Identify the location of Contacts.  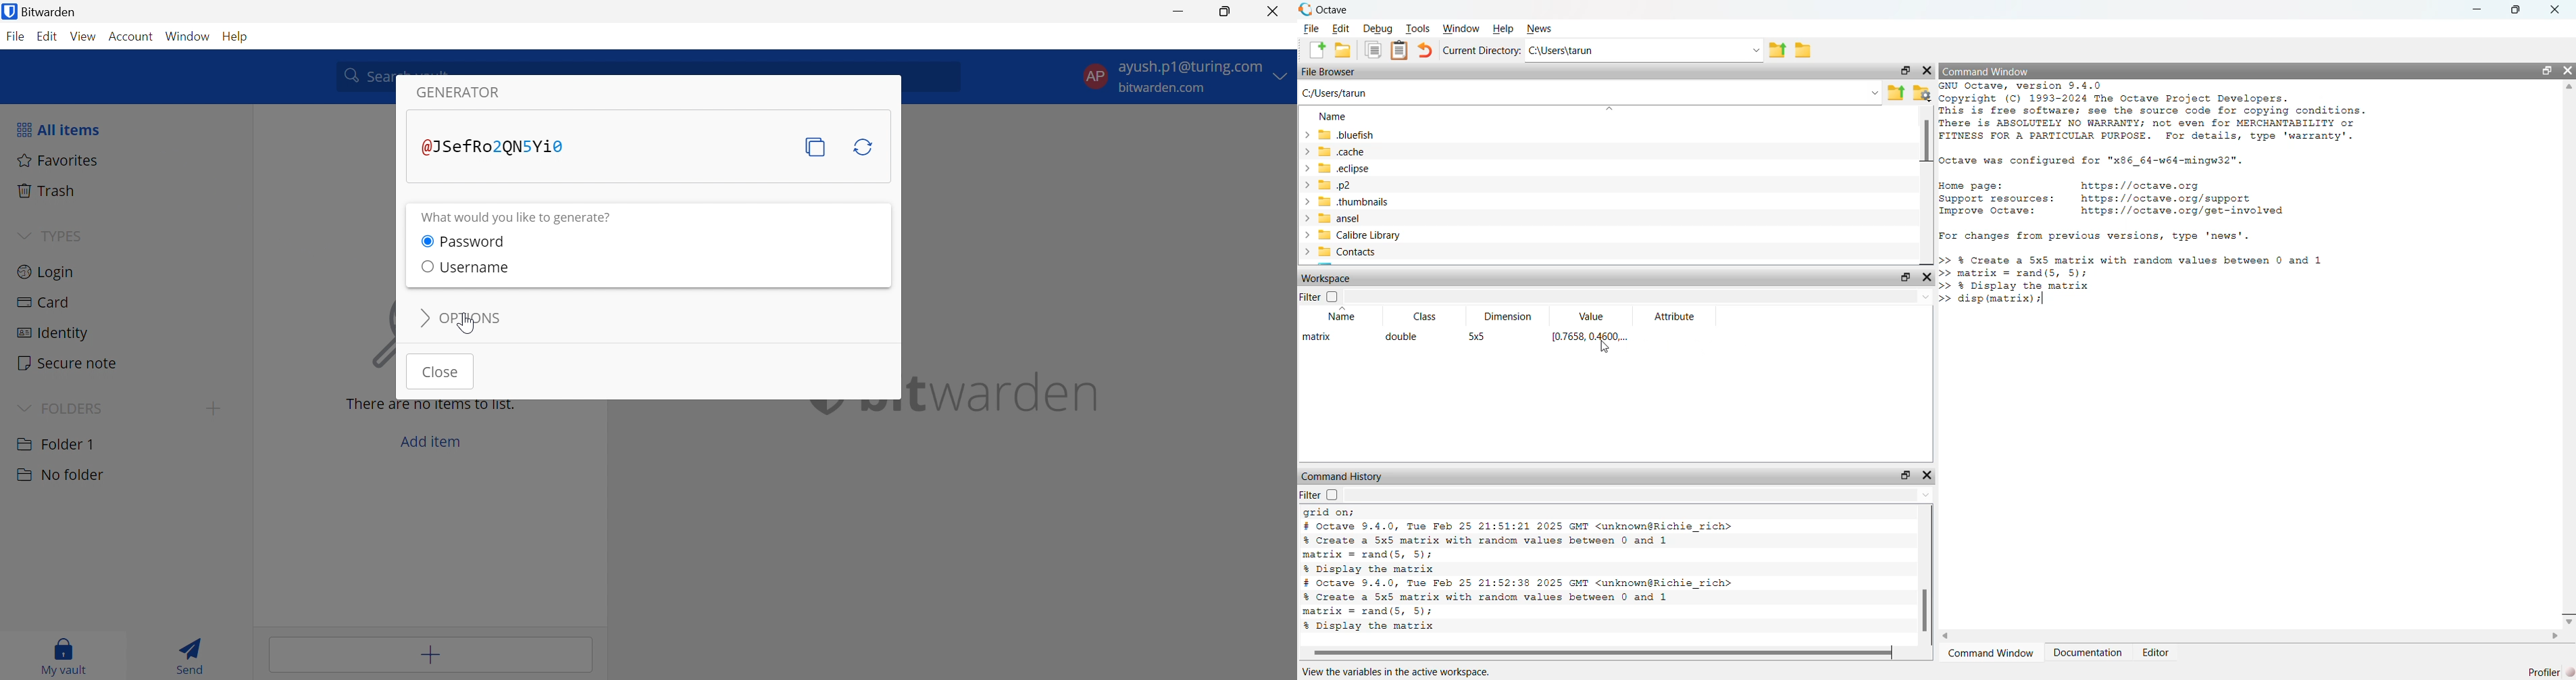
(1360, 253).